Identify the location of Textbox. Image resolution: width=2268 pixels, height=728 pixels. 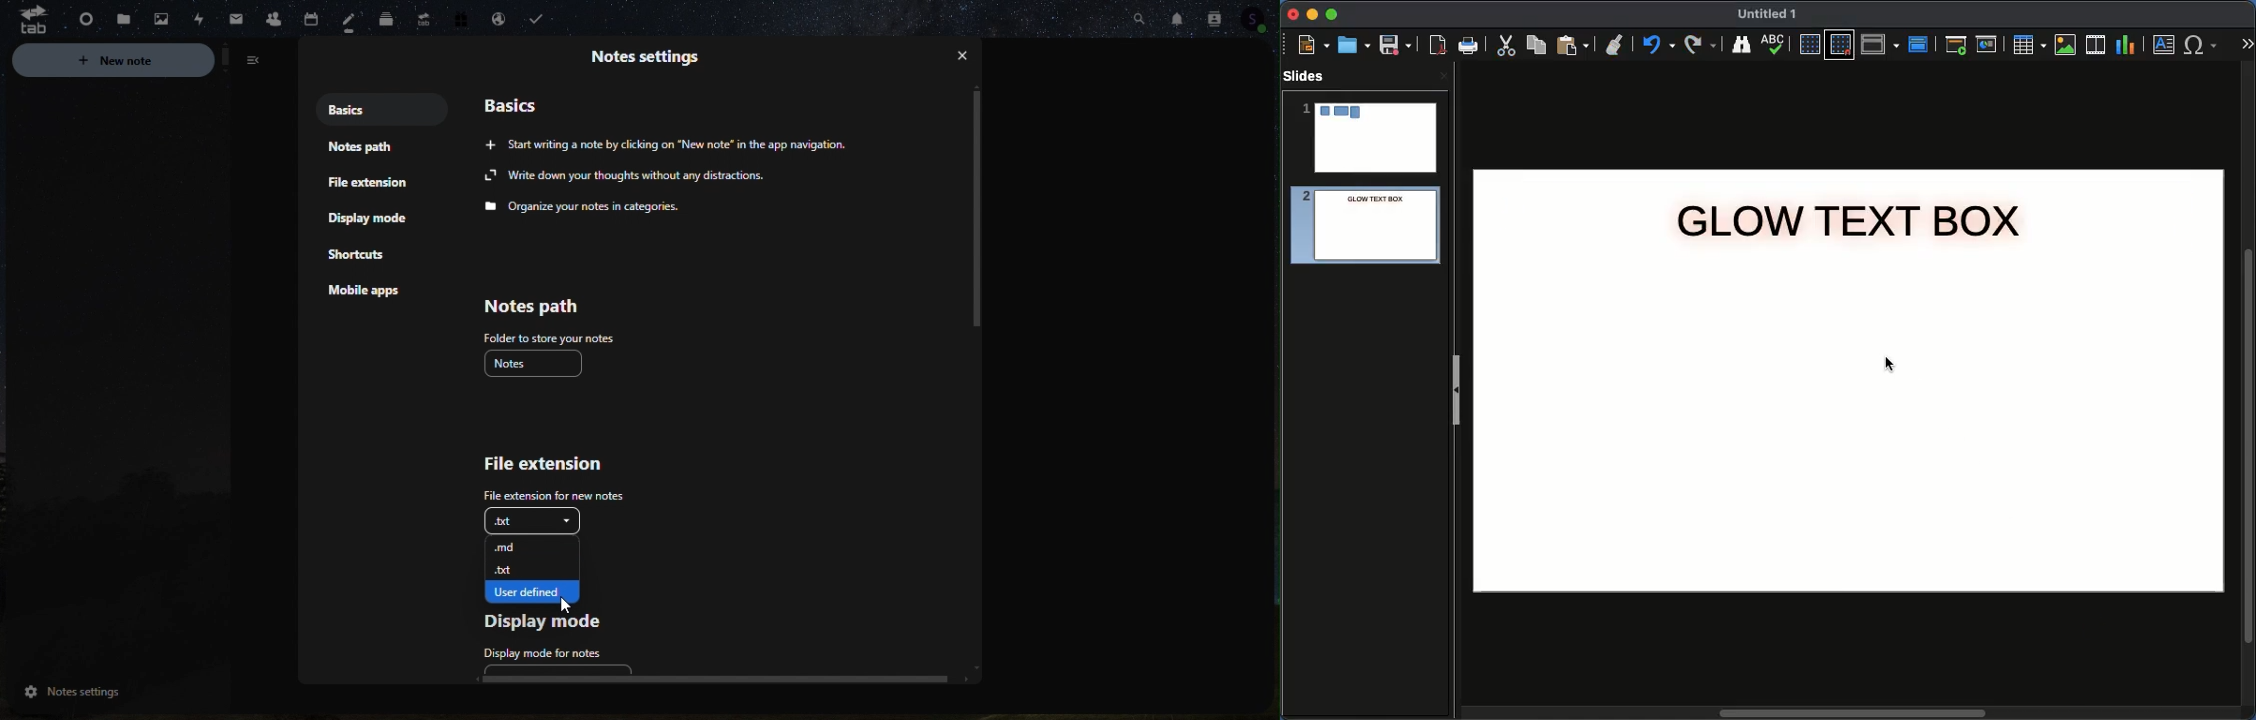
(2165, 44).